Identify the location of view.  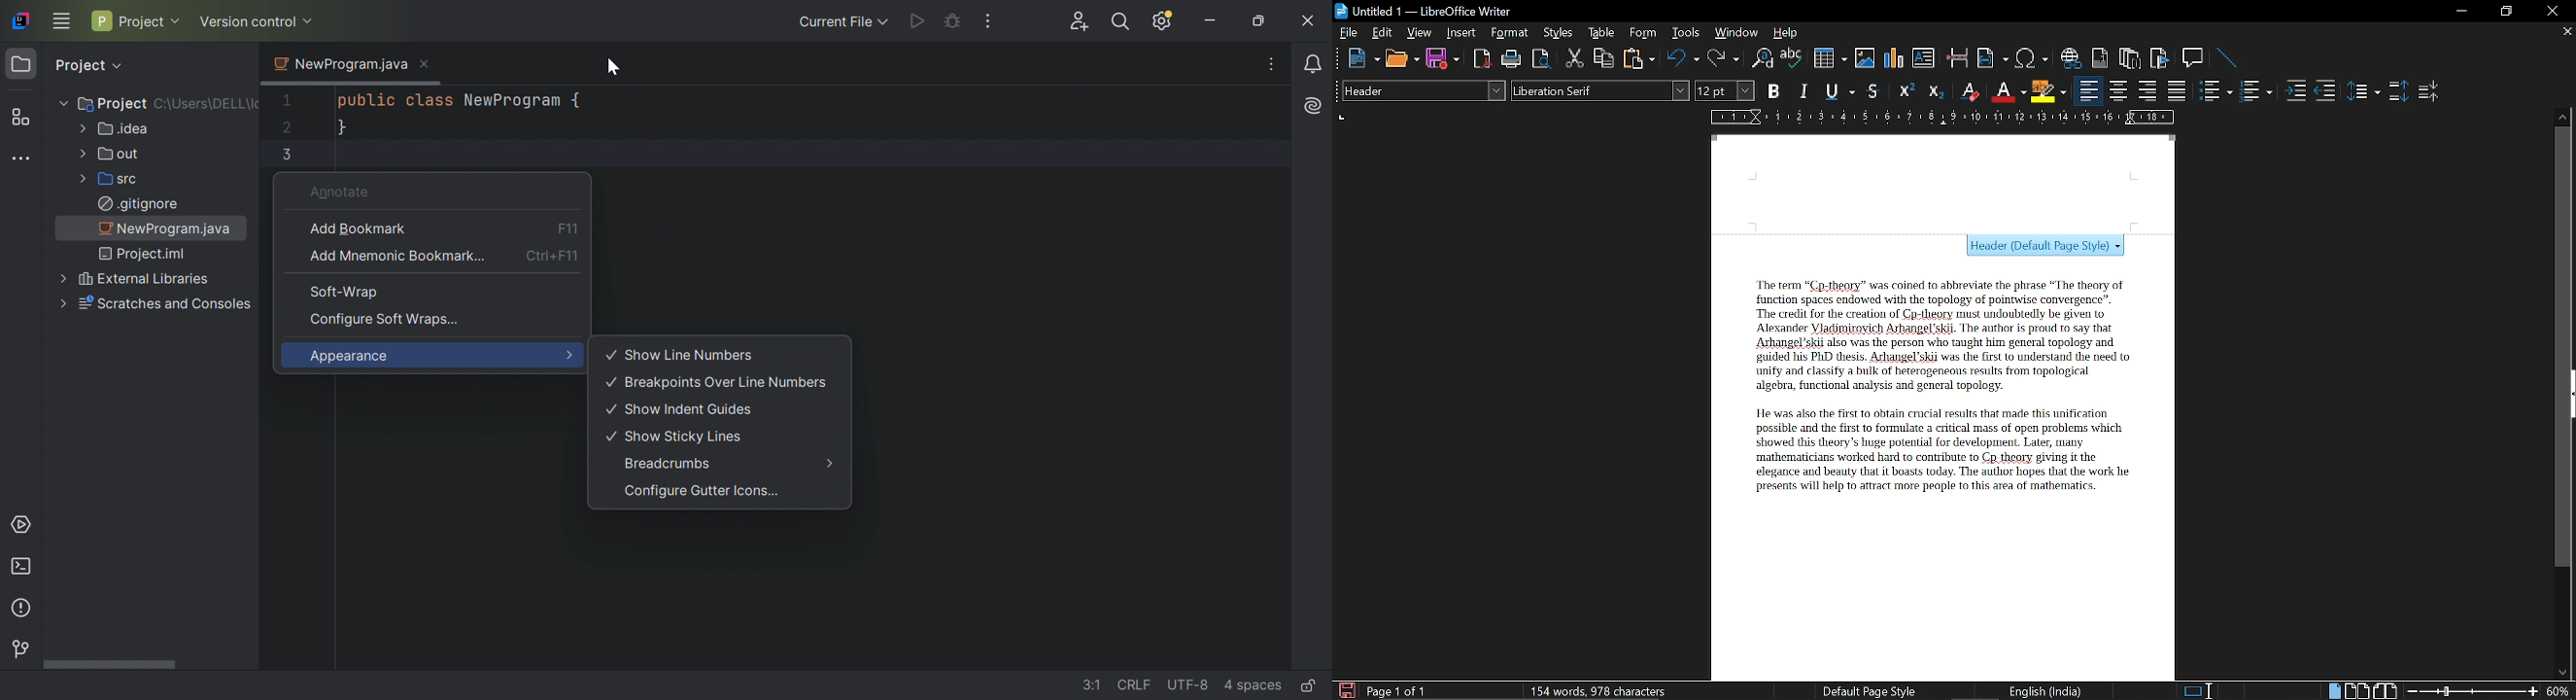
(1420, 32).